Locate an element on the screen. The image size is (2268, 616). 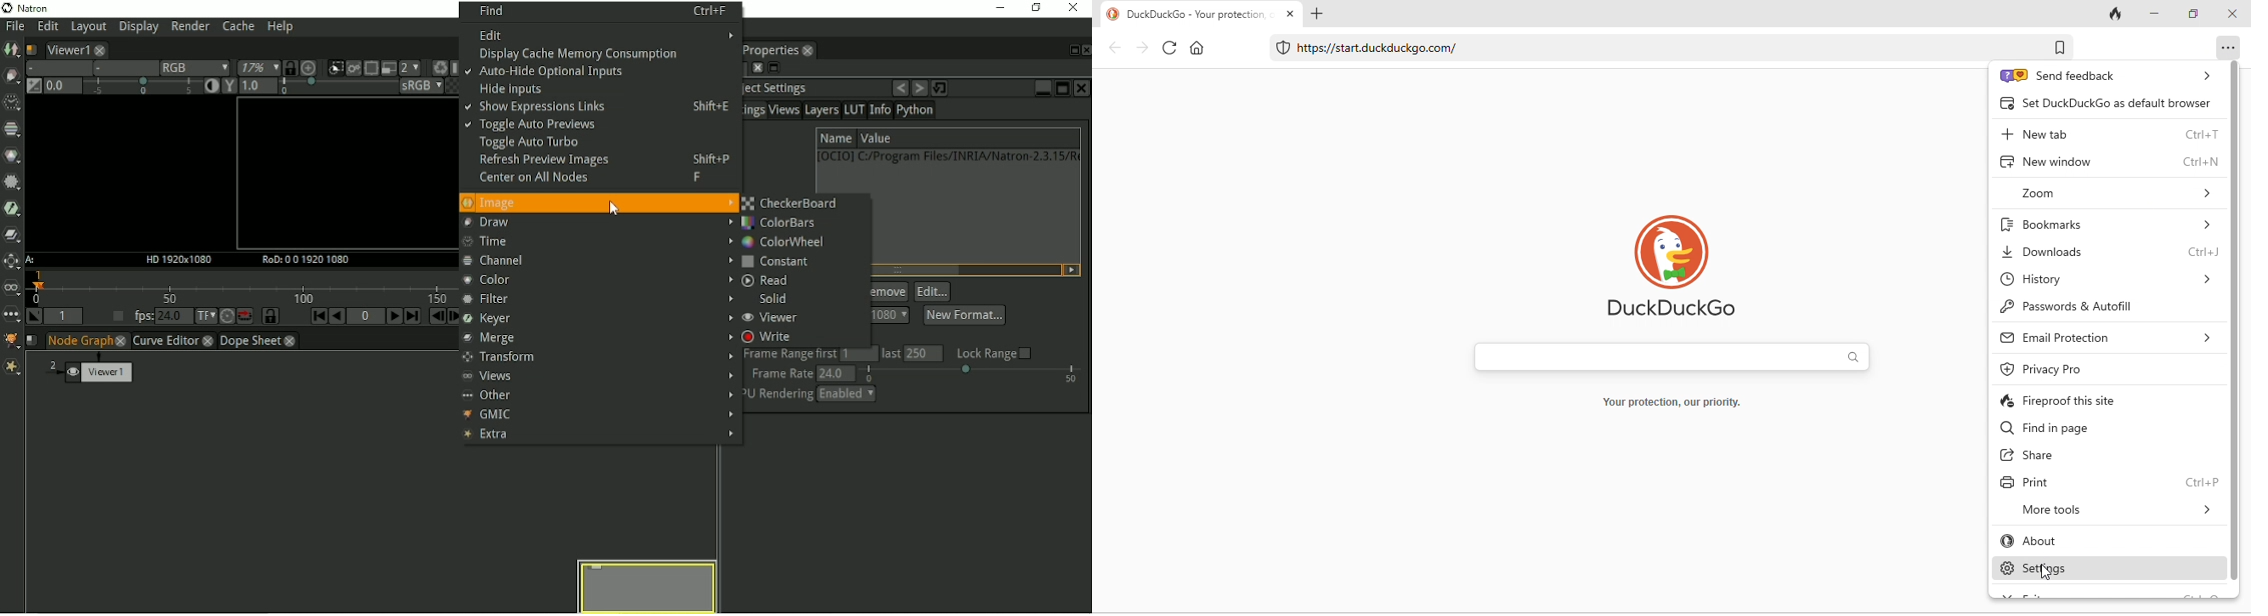
privacy pro is located at coordinates (2053, 370).